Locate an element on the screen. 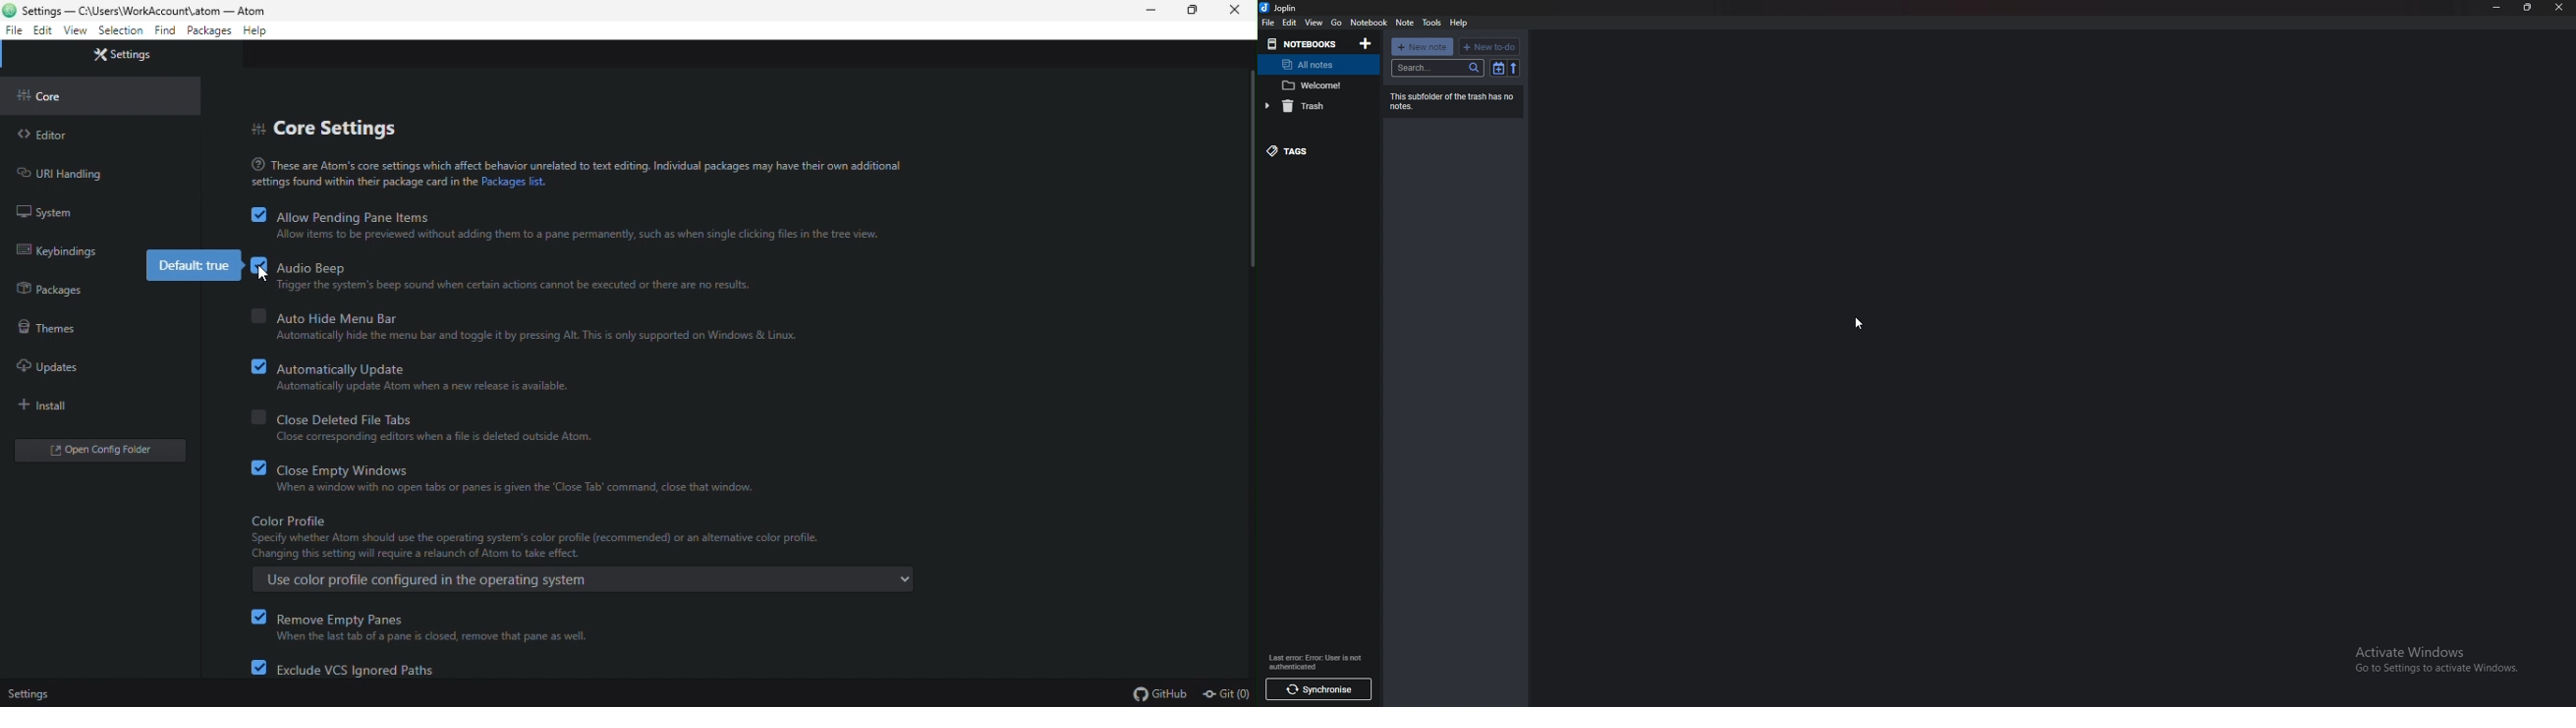  New note is located at coordinates (1422, 46).